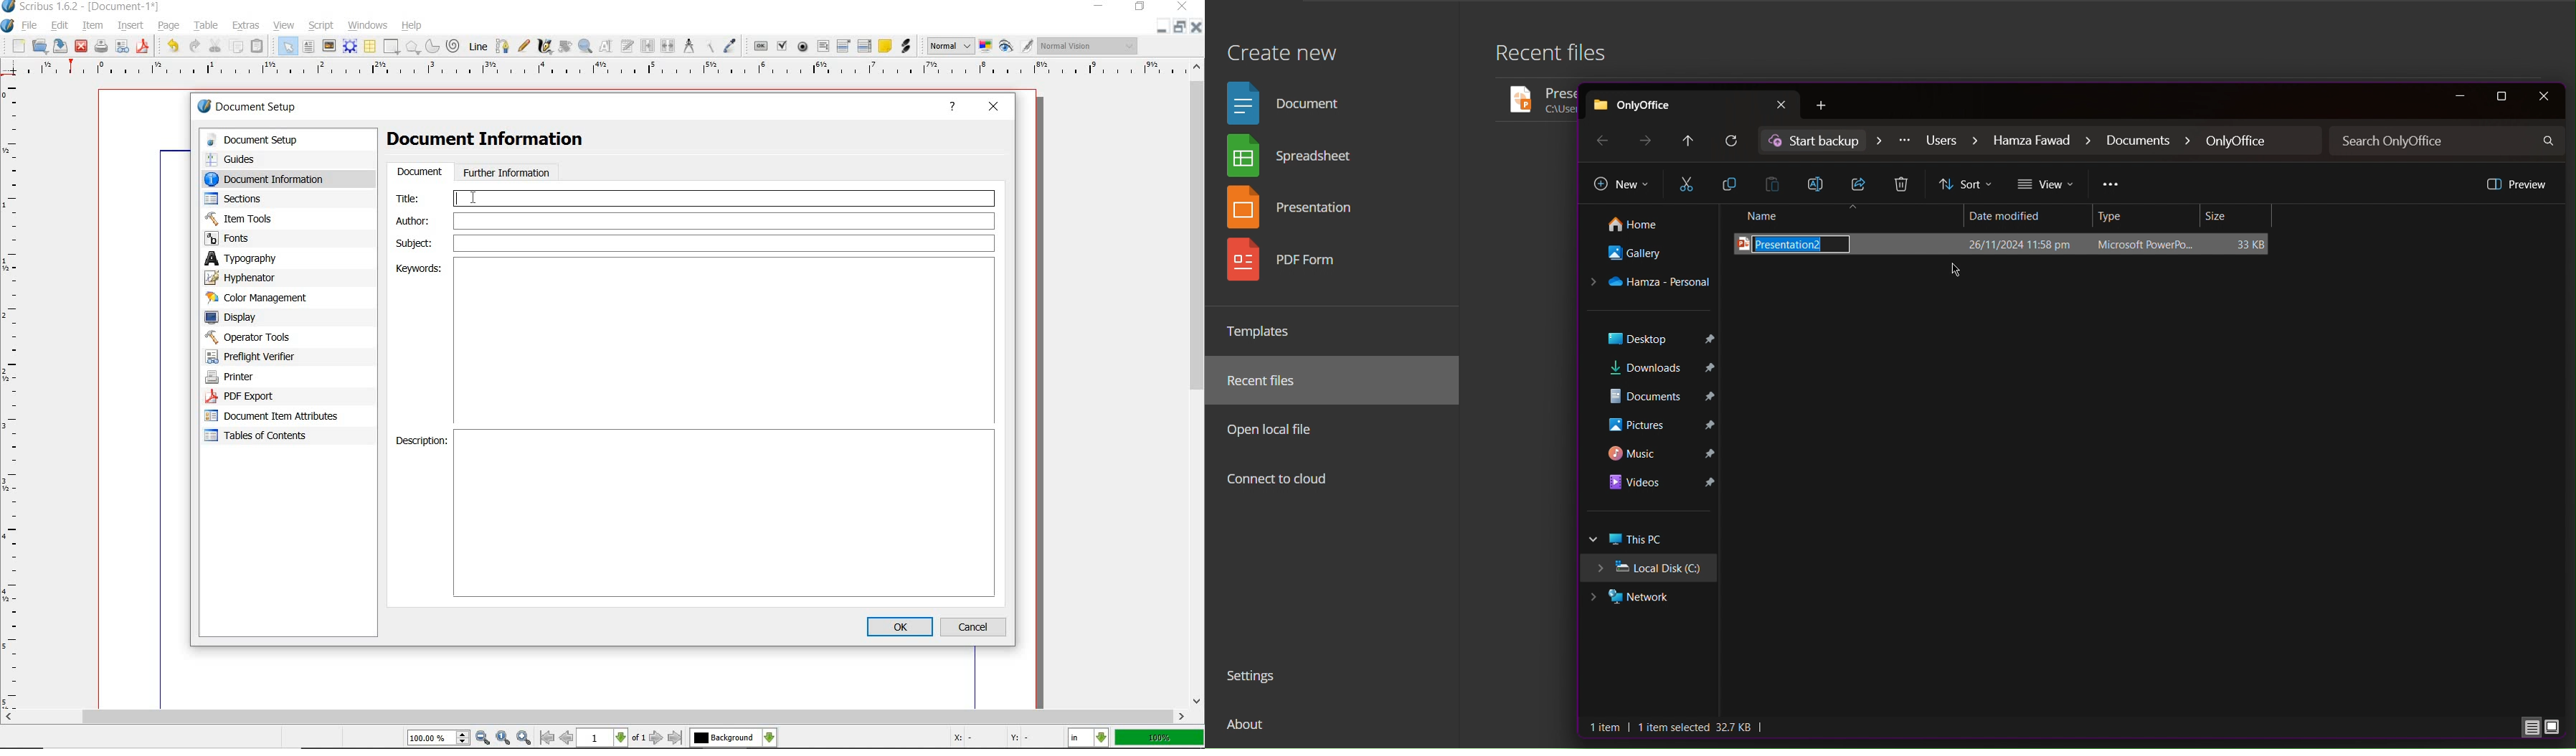 This screenshot has width=2576, height=756. Describe the element at coordinates (143, 48) in the screenshot. I see `save as pdf` at that location.